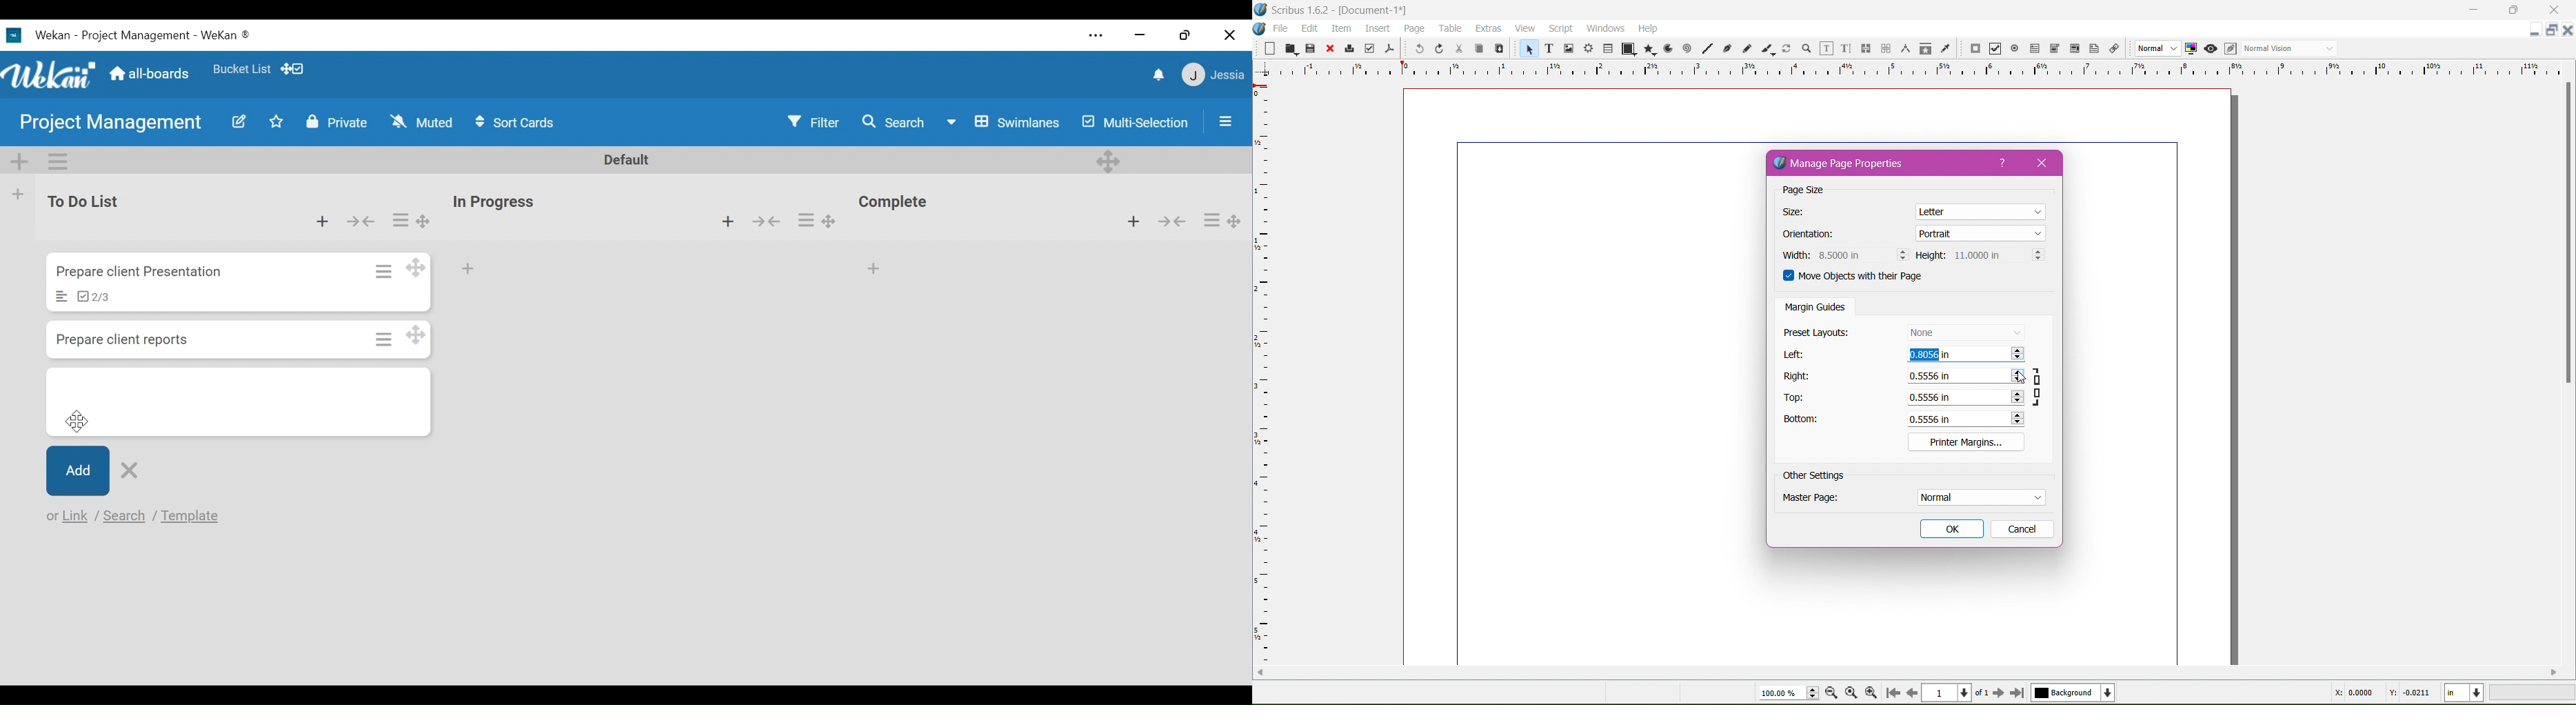 The width and height of the screenshot is (2576, 728). What do you see at coordinates (1412, 28) in the screenshot?
I see `Page` at bounding box center [1412, 28].